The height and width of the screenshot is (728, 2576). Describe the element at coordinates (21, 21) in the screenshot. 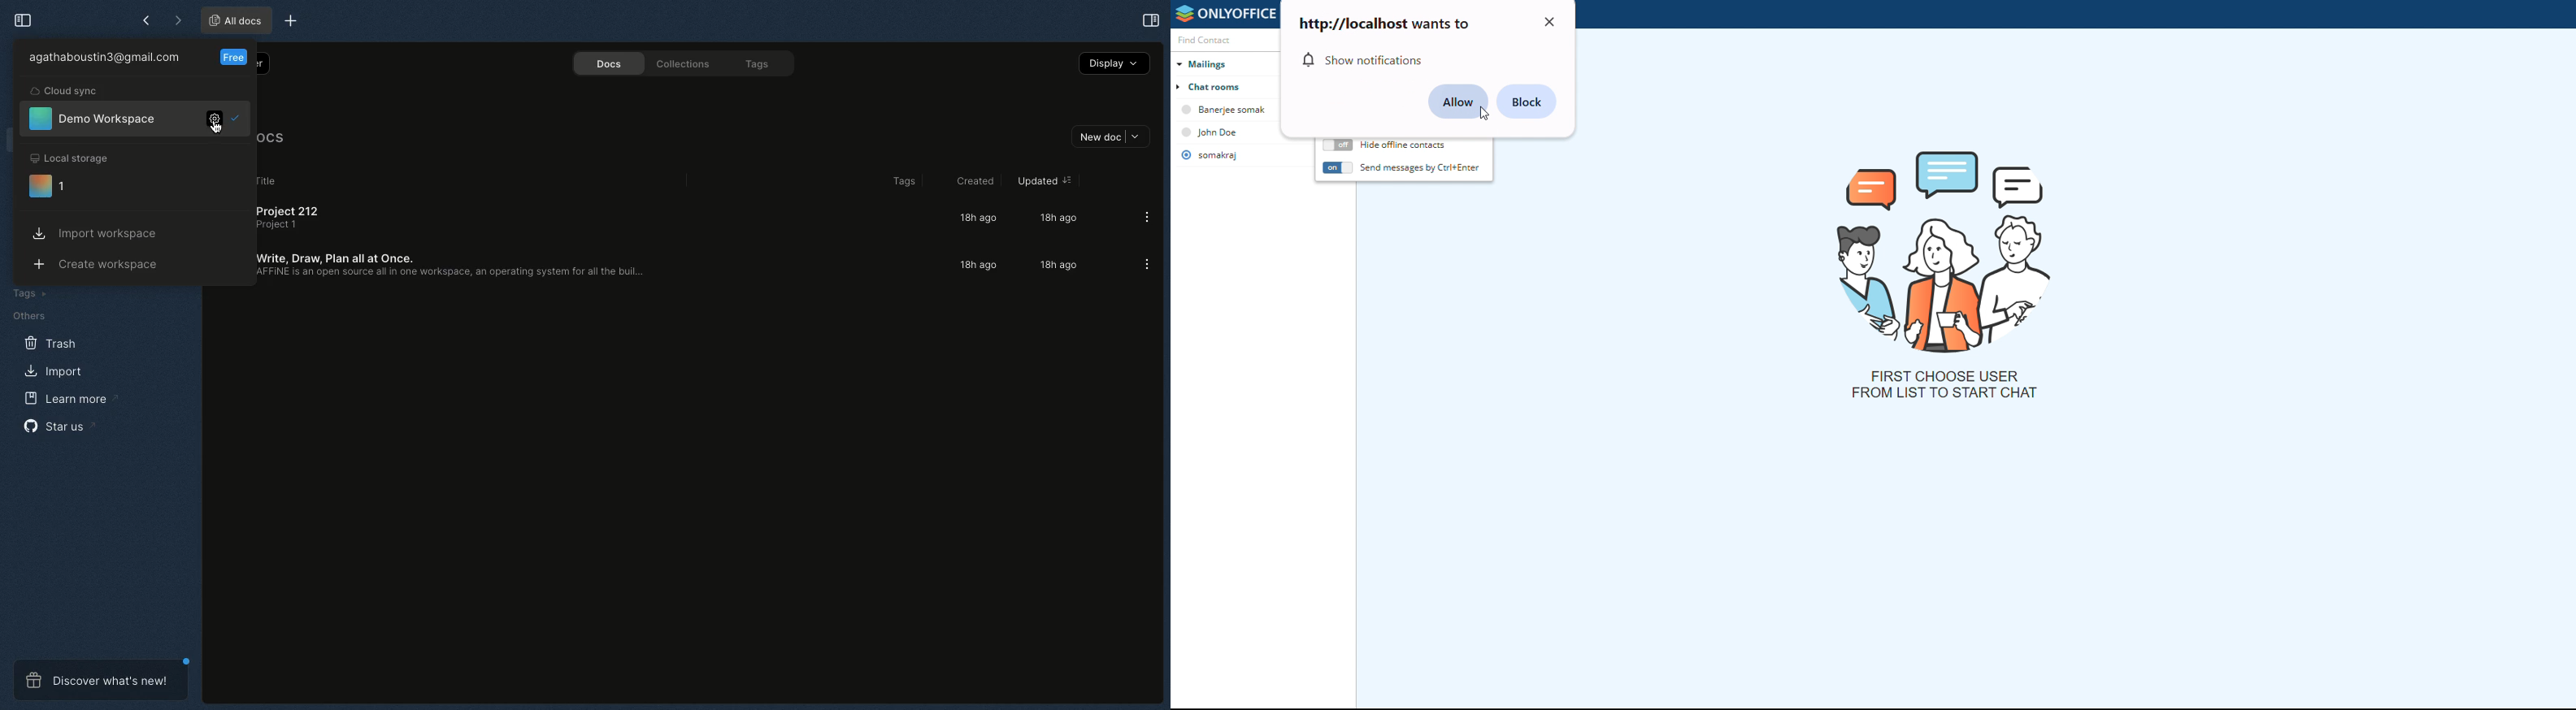

I see `Collapse sidebar` at that location.